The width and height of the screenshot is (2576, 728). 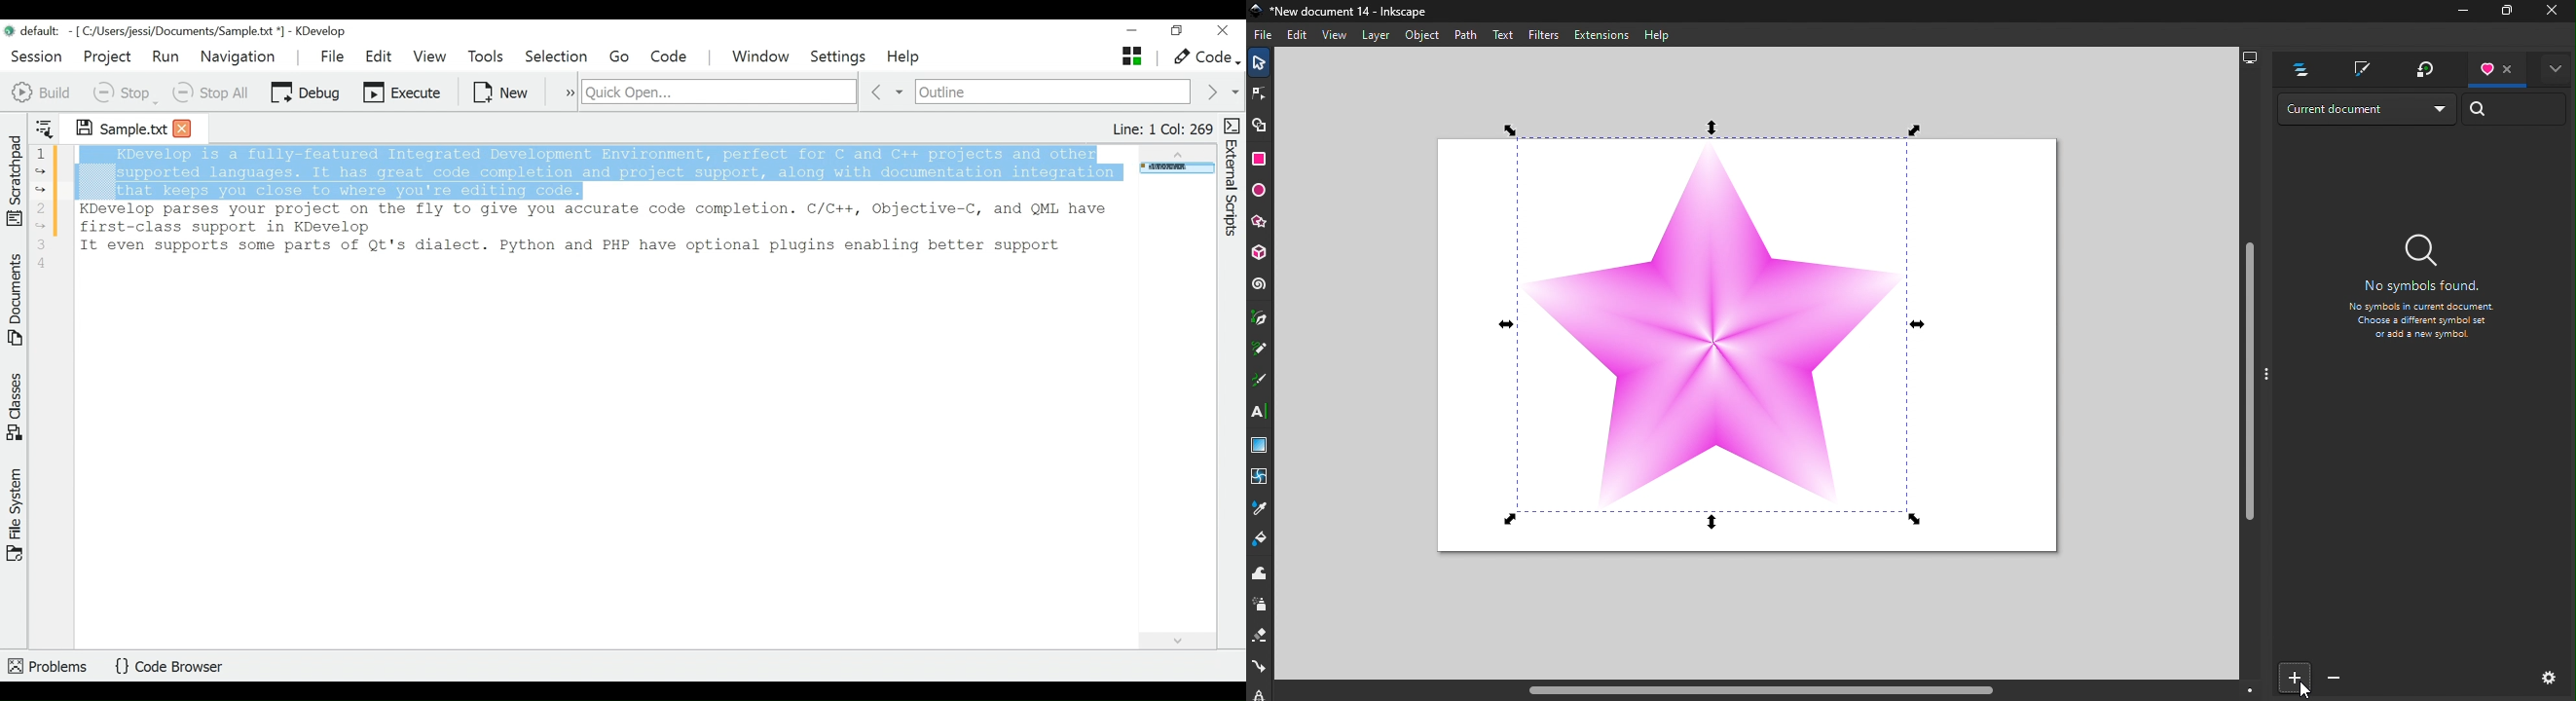 What do you see at coordinates (1771, 691) in the screenshot?
I see `Horizontal scroll bar` at bounding box center [1771, 691].